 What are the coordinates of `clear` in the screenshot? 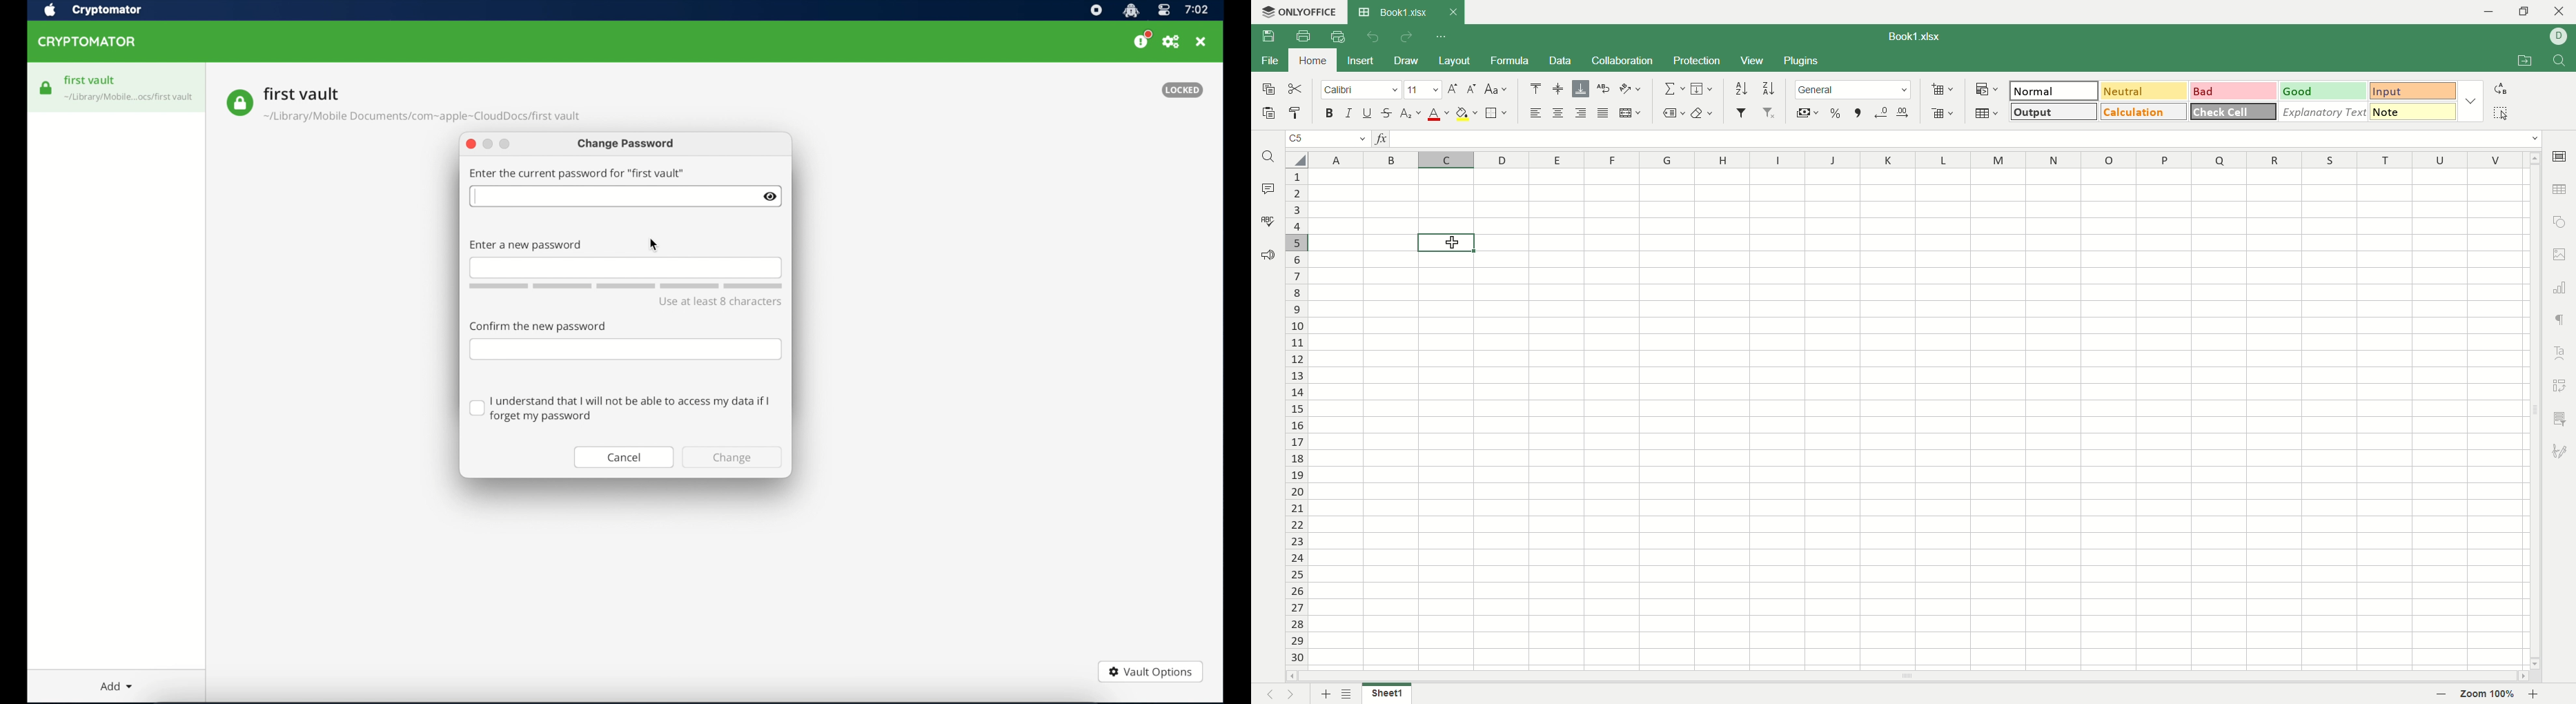 It's located at (1706, 112).